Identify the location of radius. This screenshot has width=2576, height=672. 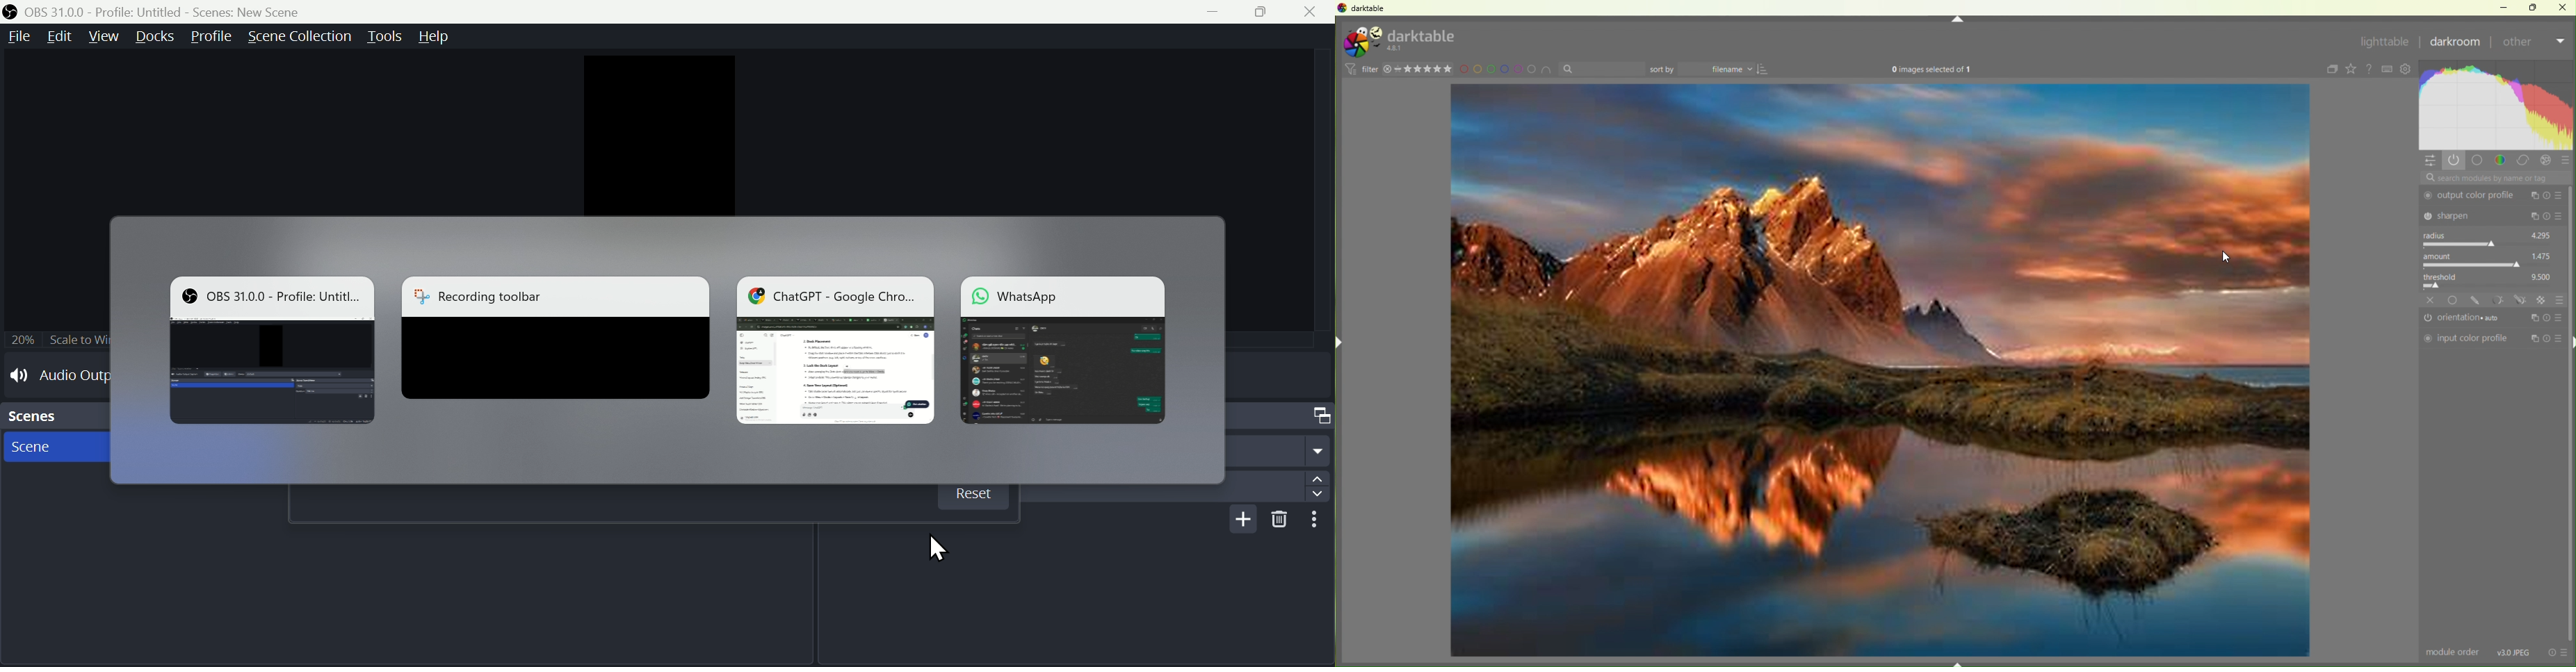
(2439, 235).